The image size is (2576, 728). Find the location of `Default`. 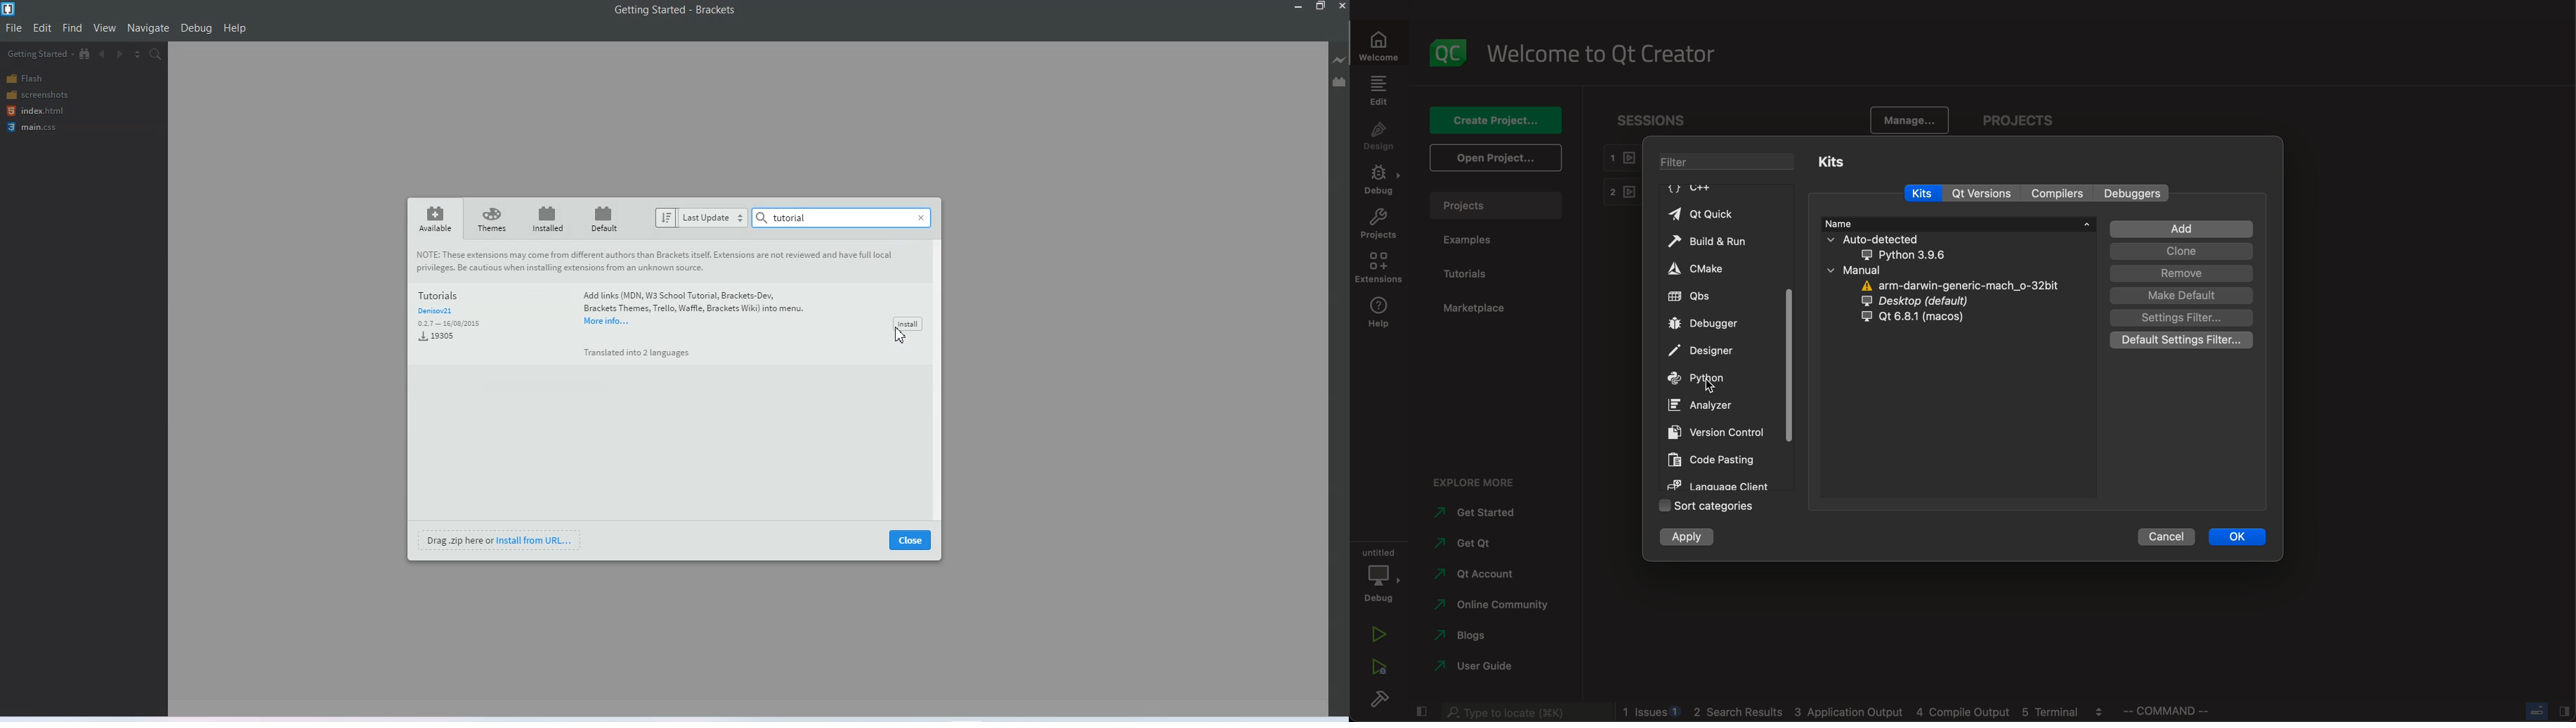

Default is located at coordinates (602, 219).